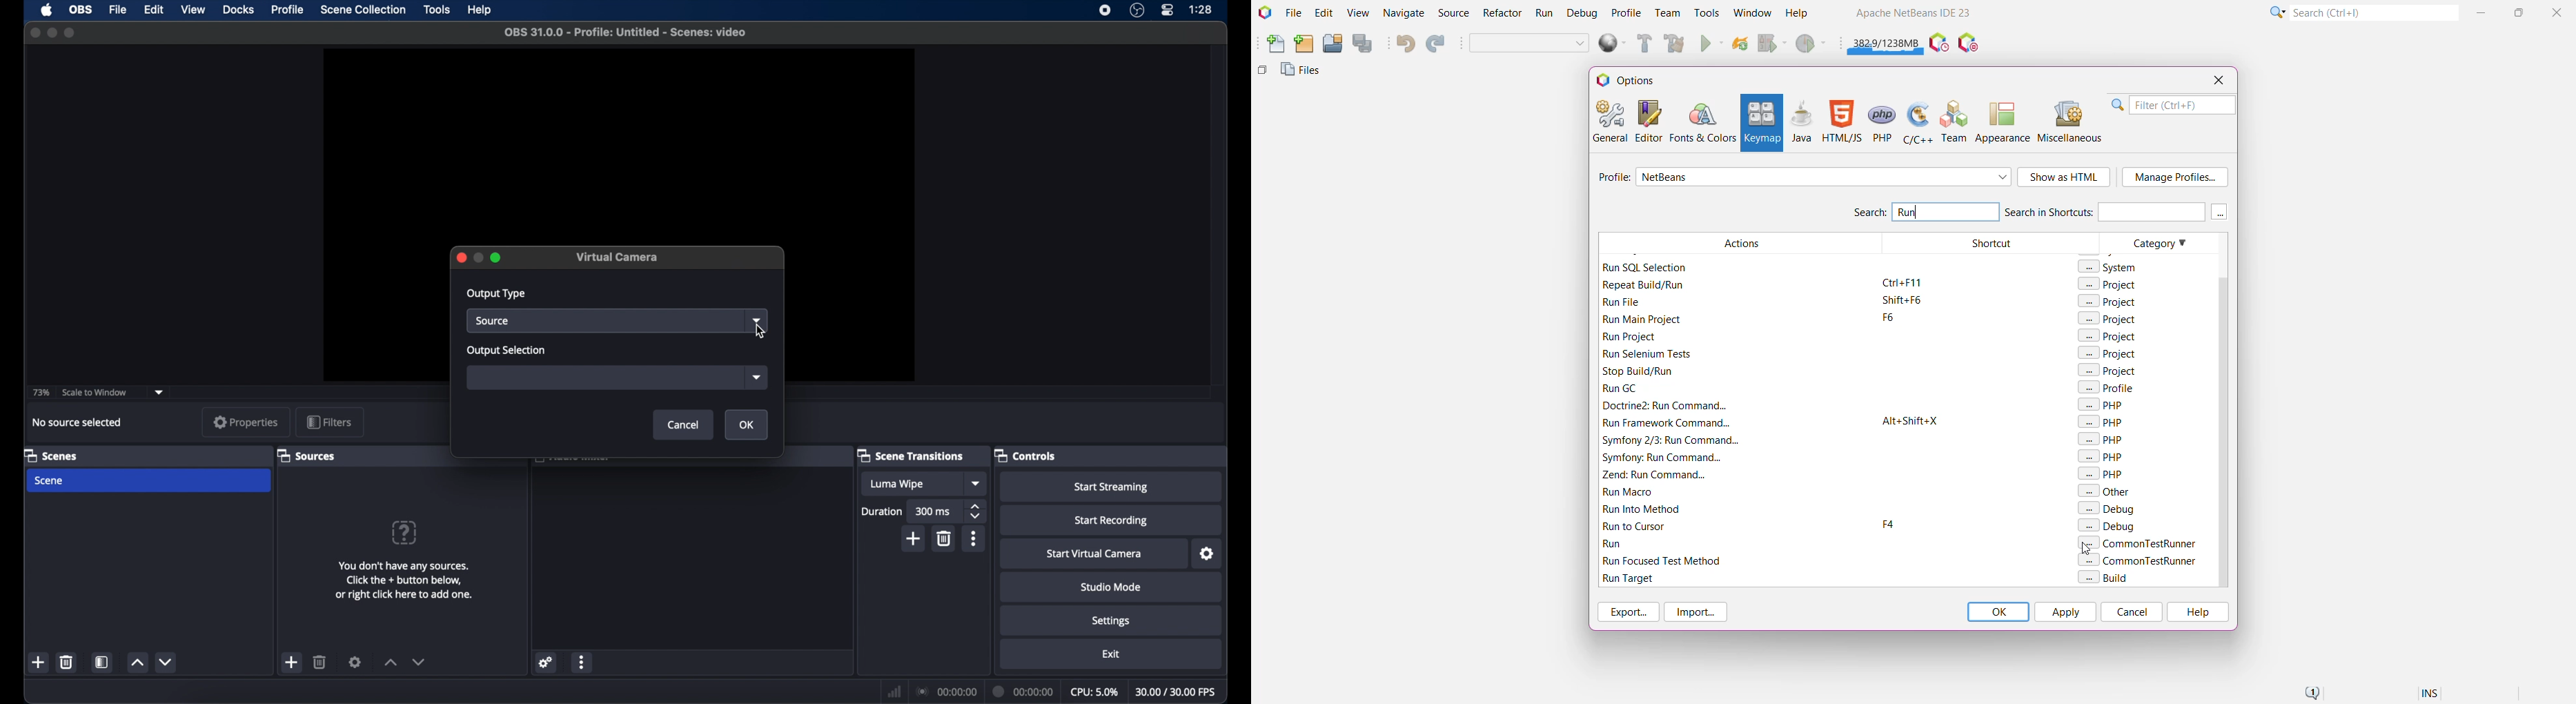 The image size is (2576, 728). Describe the element at coordinates (292, 662) in the screenshot. I see `add` at that location.